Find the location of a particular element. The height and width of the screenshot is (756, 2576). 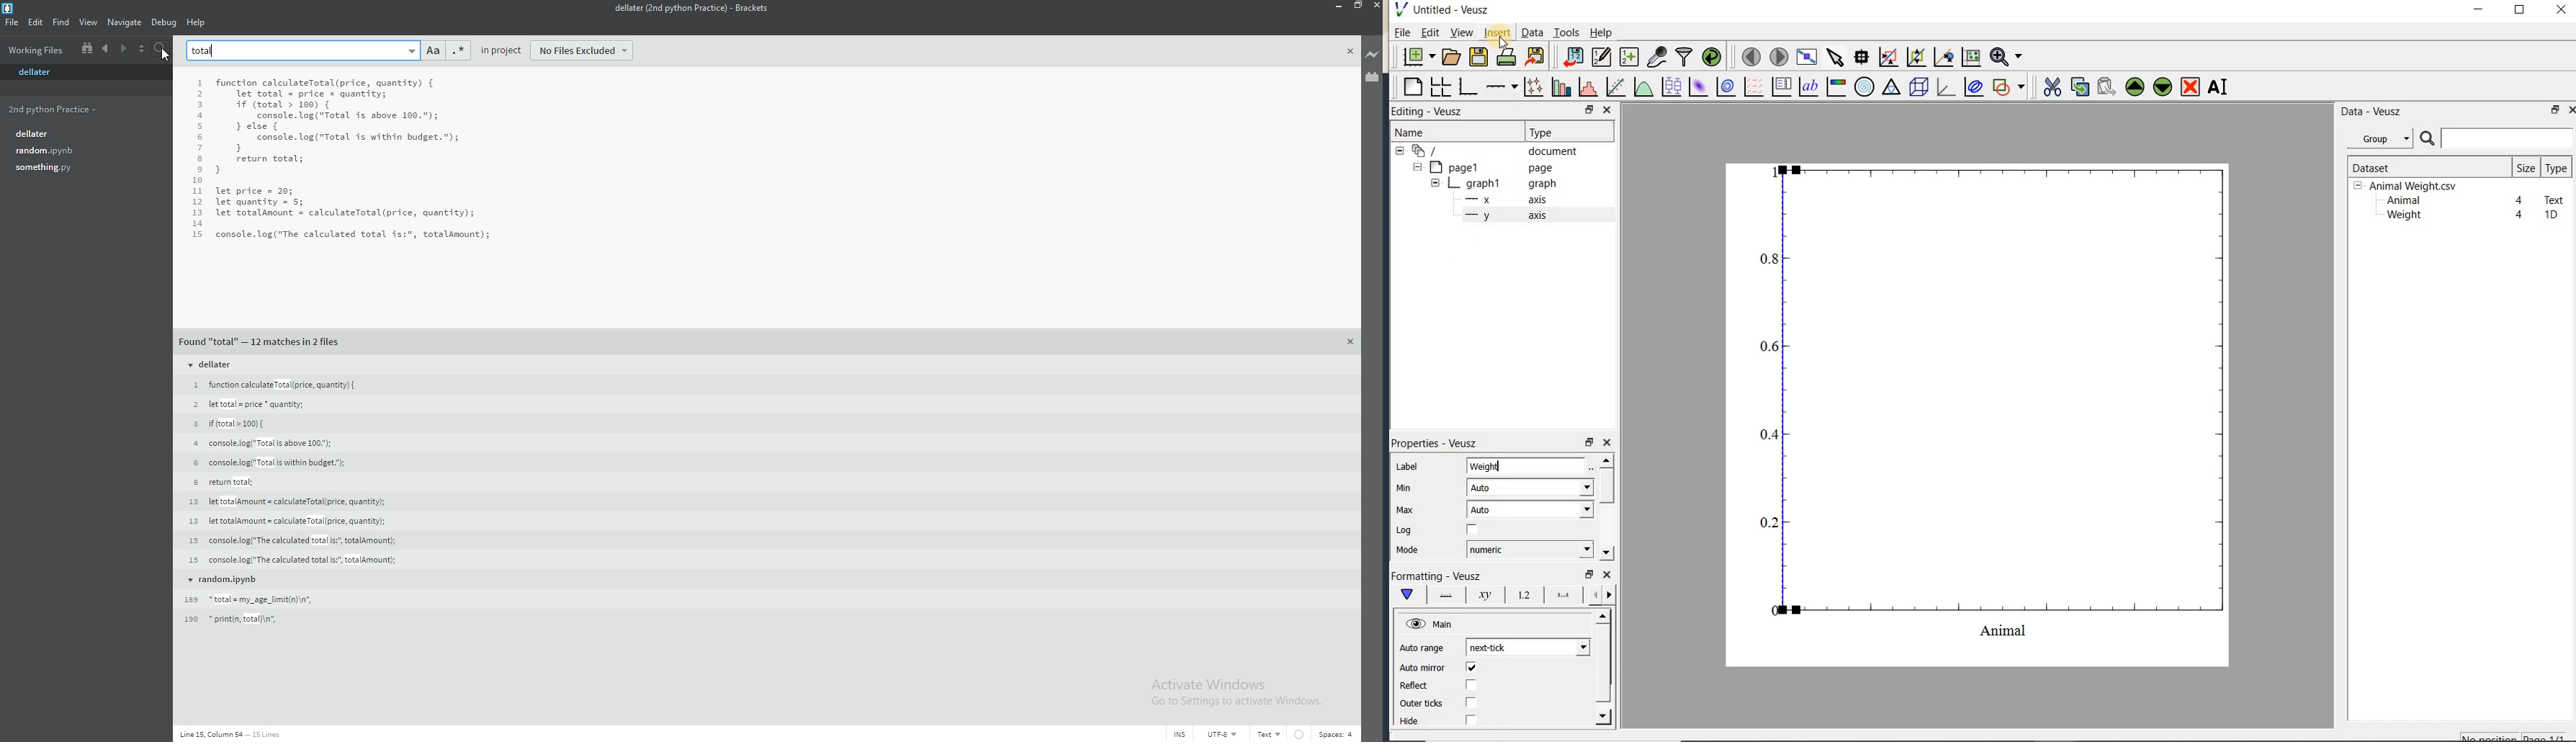

3 if (total>100){ is located at coordinates (227, 423).